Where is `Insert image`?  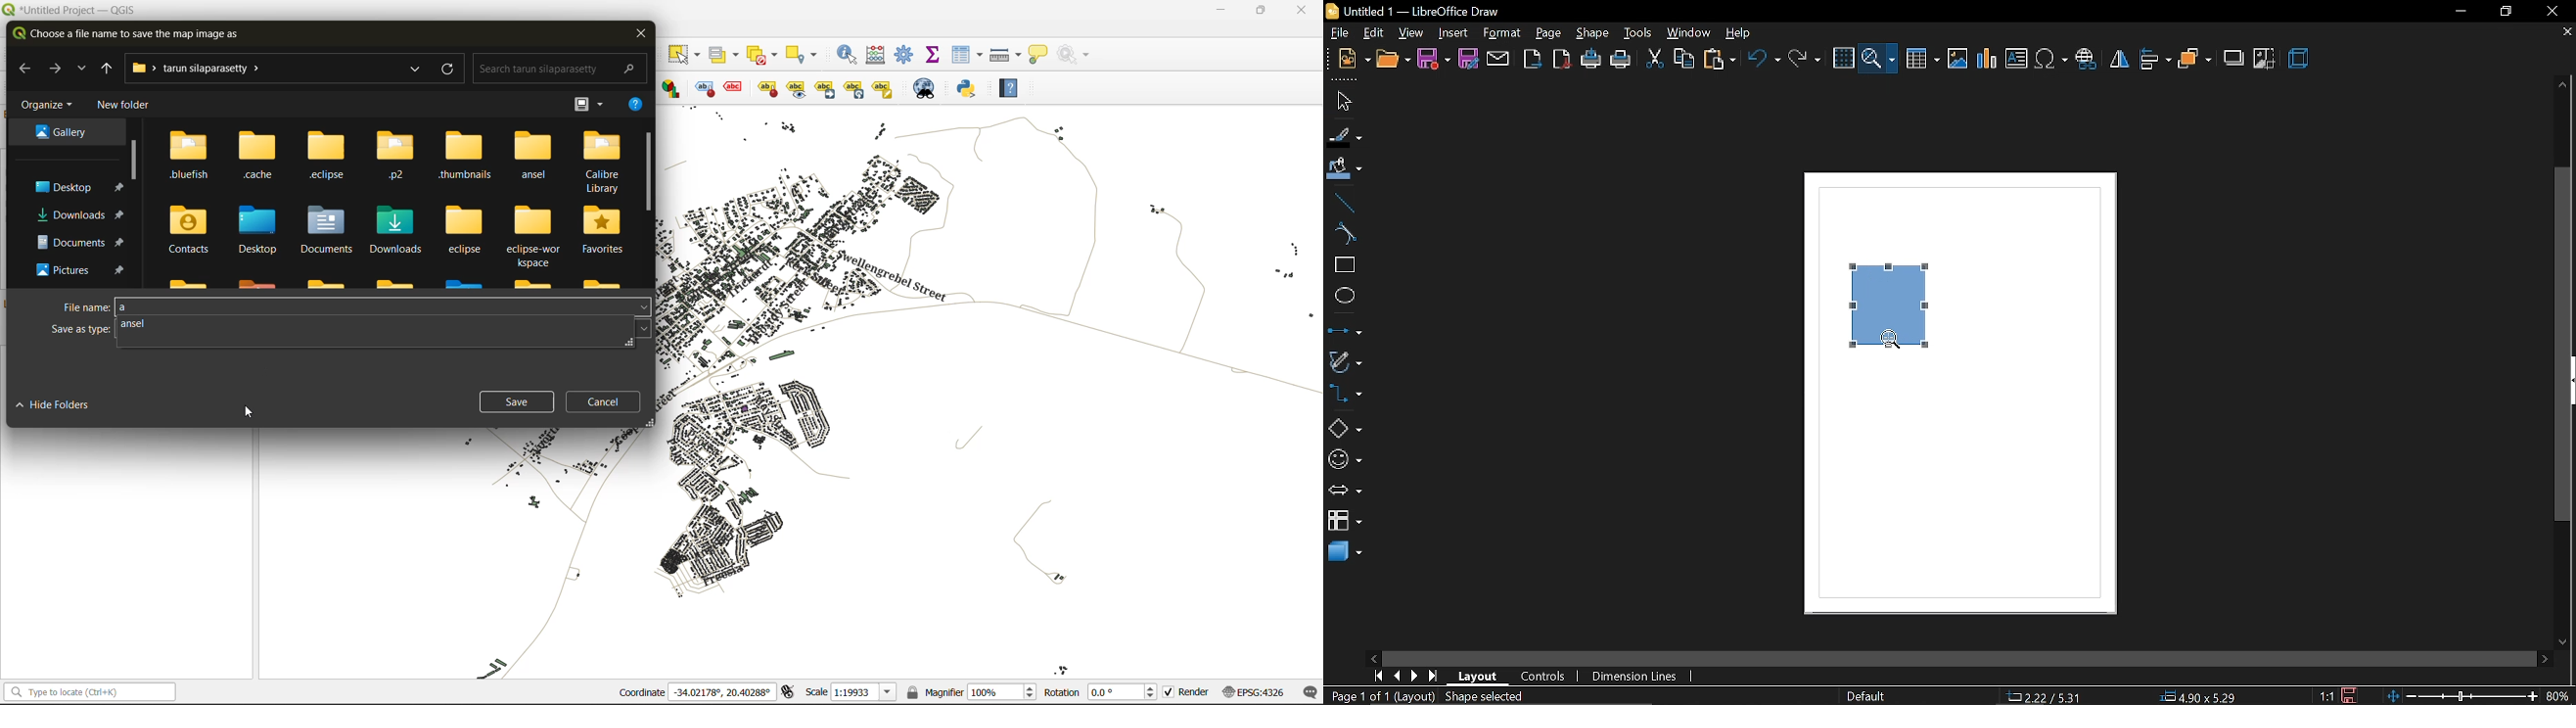
Insert image is located at coordinates (1958, 60).